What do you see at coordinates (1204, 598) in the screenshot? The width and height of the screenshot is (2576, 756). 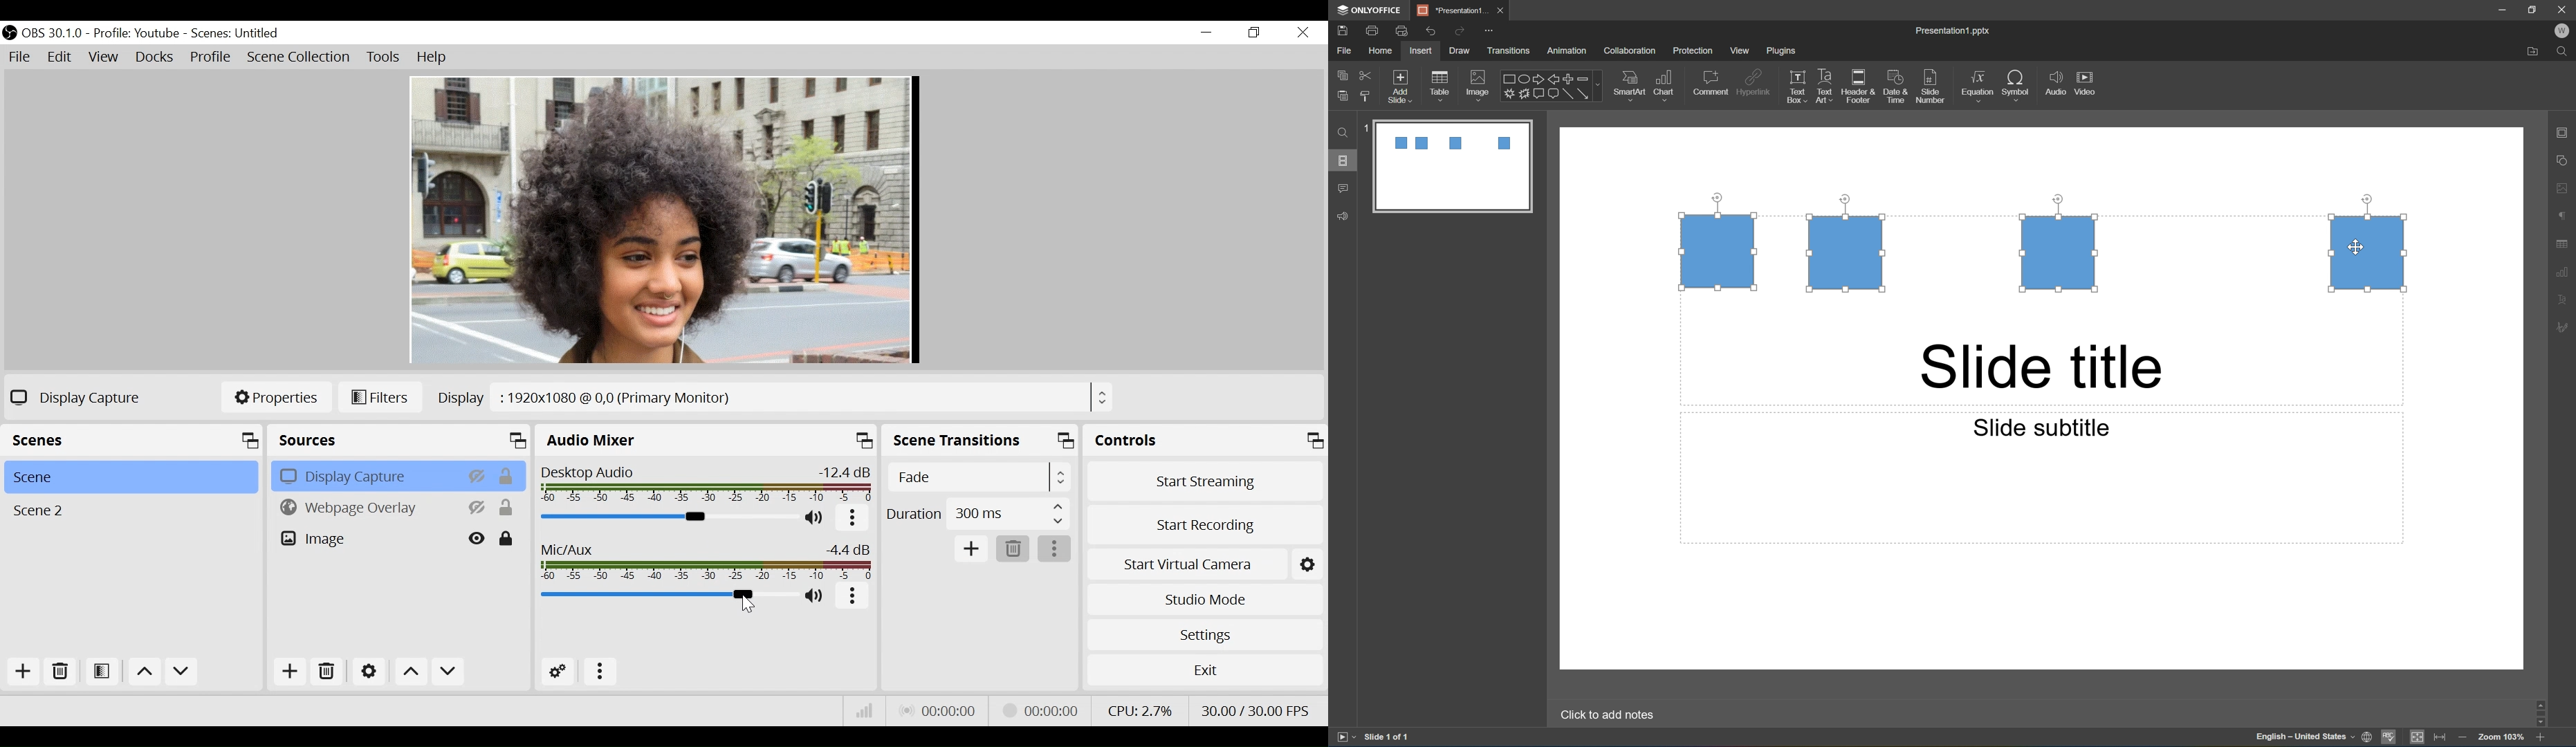 I see `Studio Mode` at bounding box center [1204, 598].